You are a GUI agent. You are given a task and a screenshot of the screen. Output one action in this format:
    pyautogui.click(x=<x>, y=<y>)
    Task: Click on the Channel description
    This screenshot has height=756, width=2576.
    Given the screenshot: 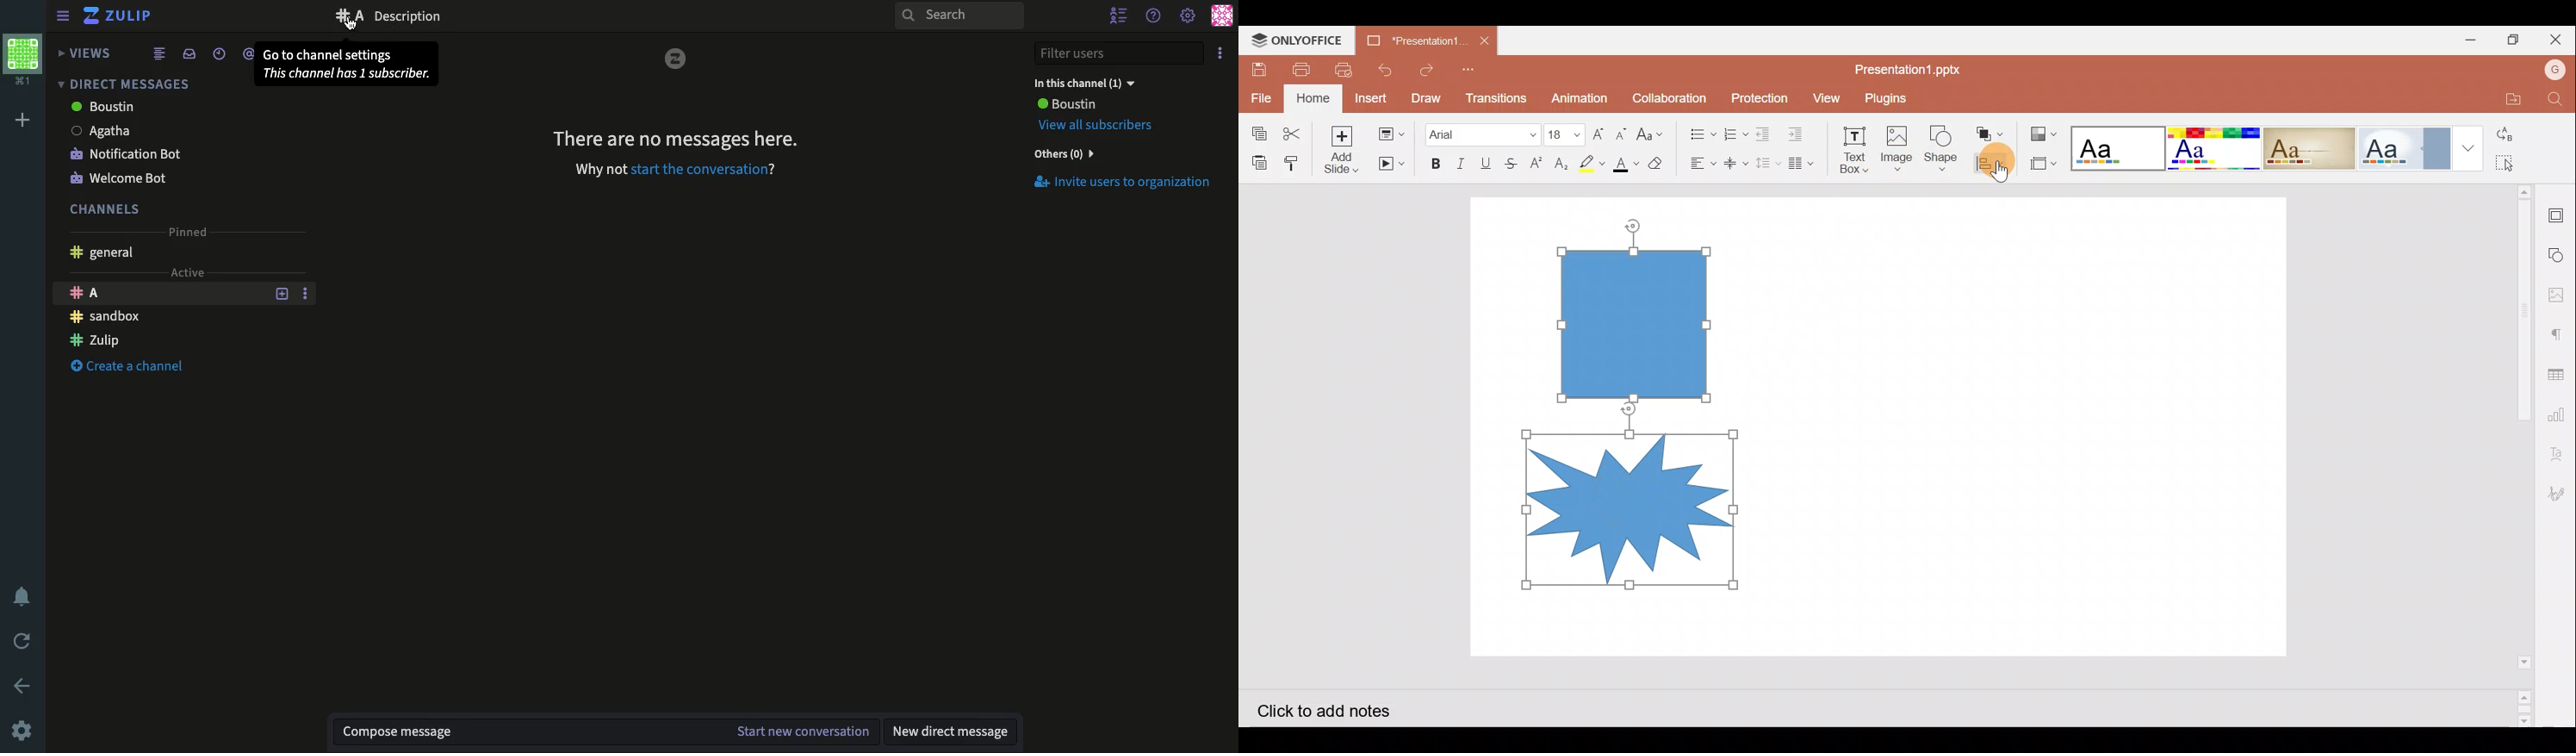 What is the action you would take?
    pyautogui.click(x=419, y=17)
    